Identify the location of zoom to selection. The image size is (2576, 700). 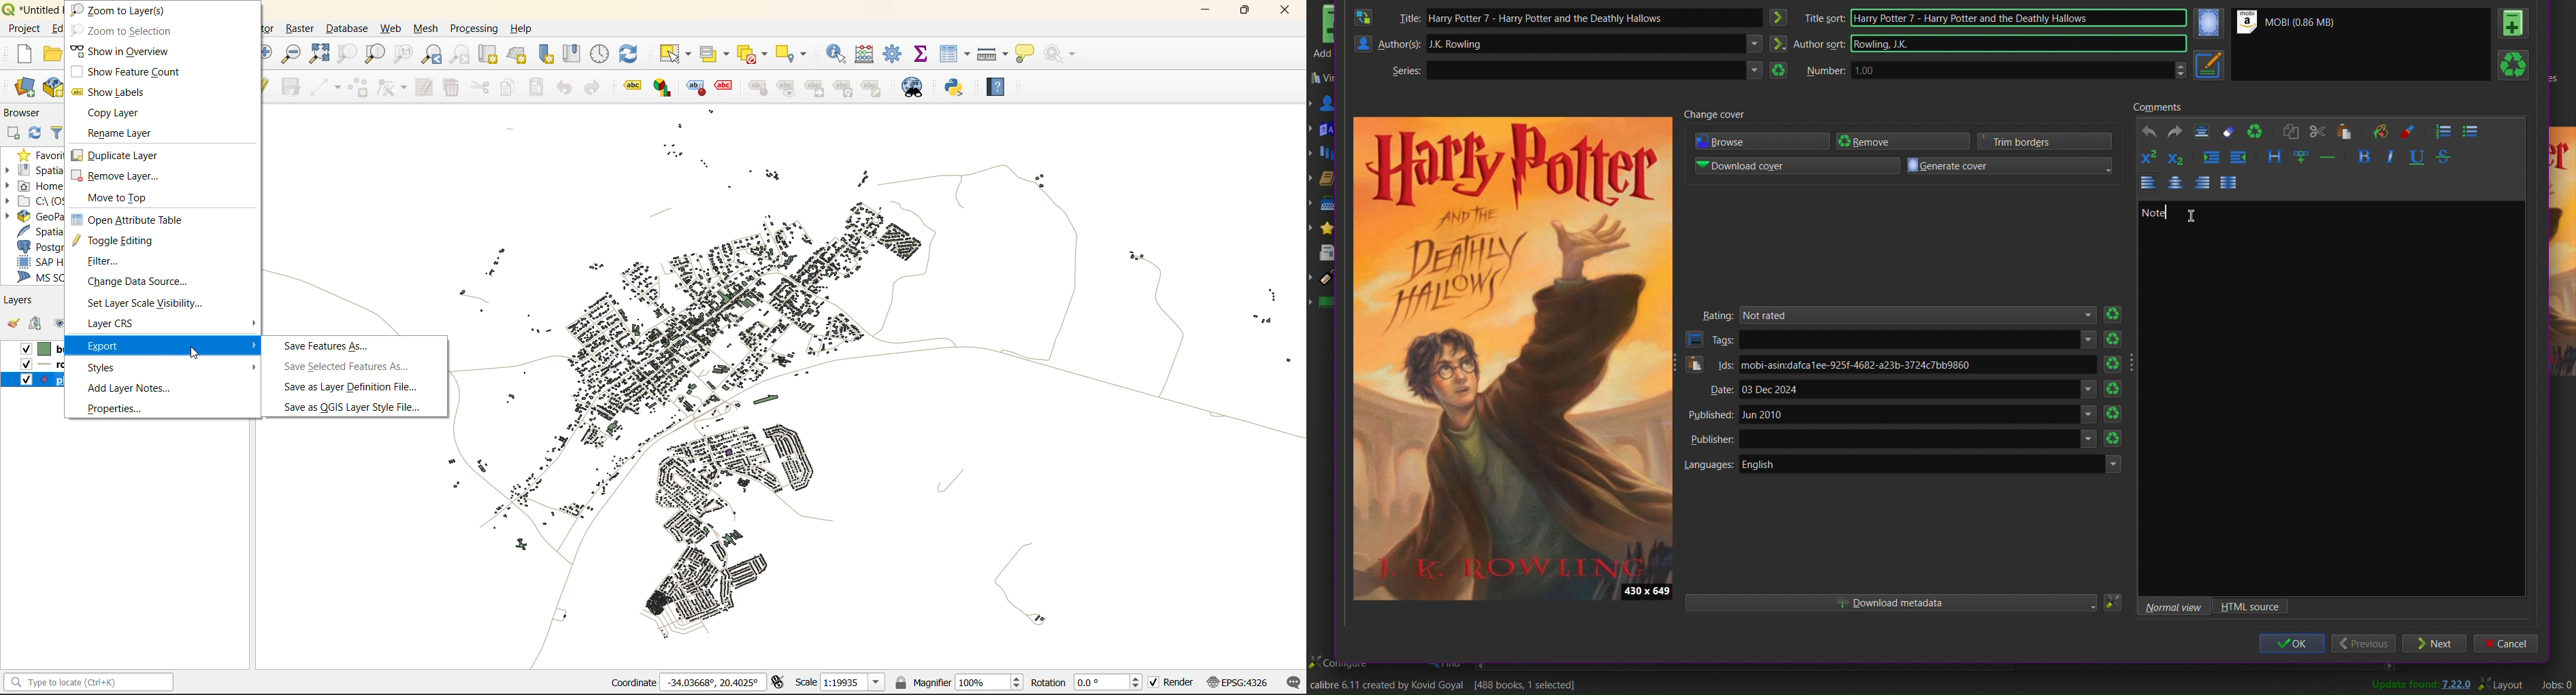
(121, 31).